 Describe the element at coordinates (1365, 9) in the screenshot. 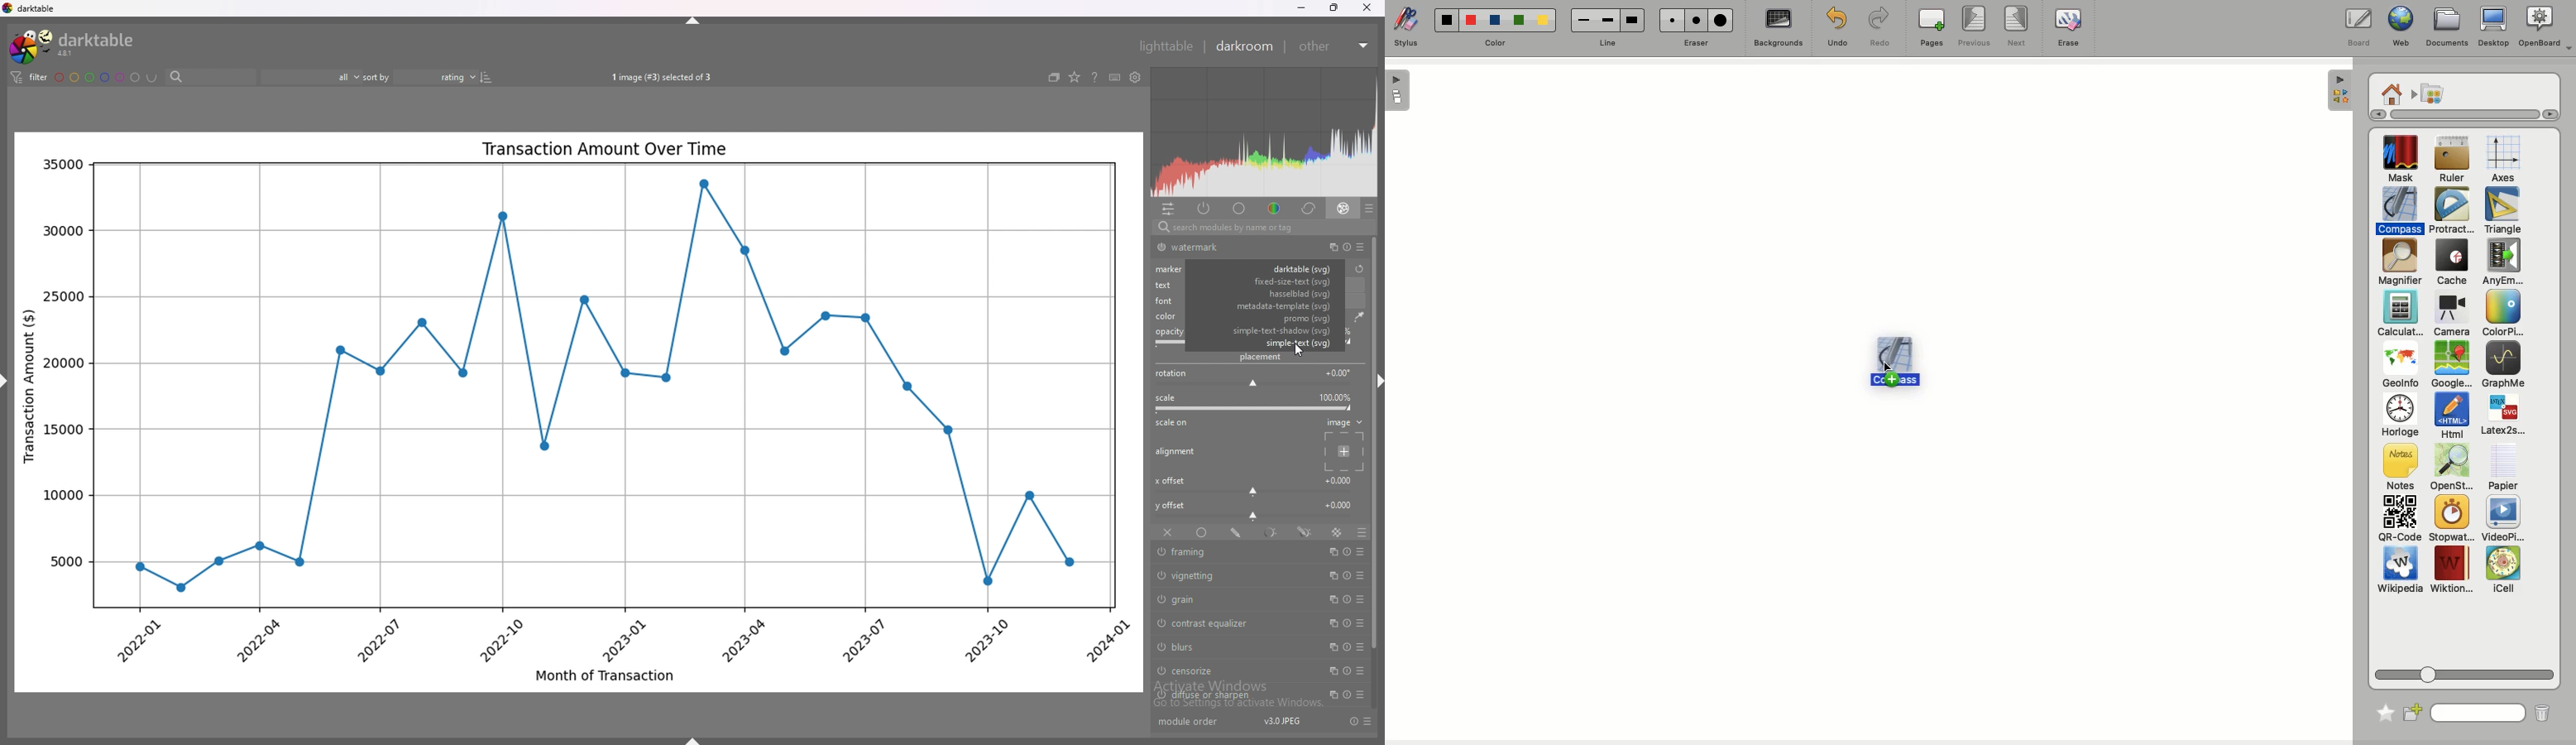

I see `close` at that location.